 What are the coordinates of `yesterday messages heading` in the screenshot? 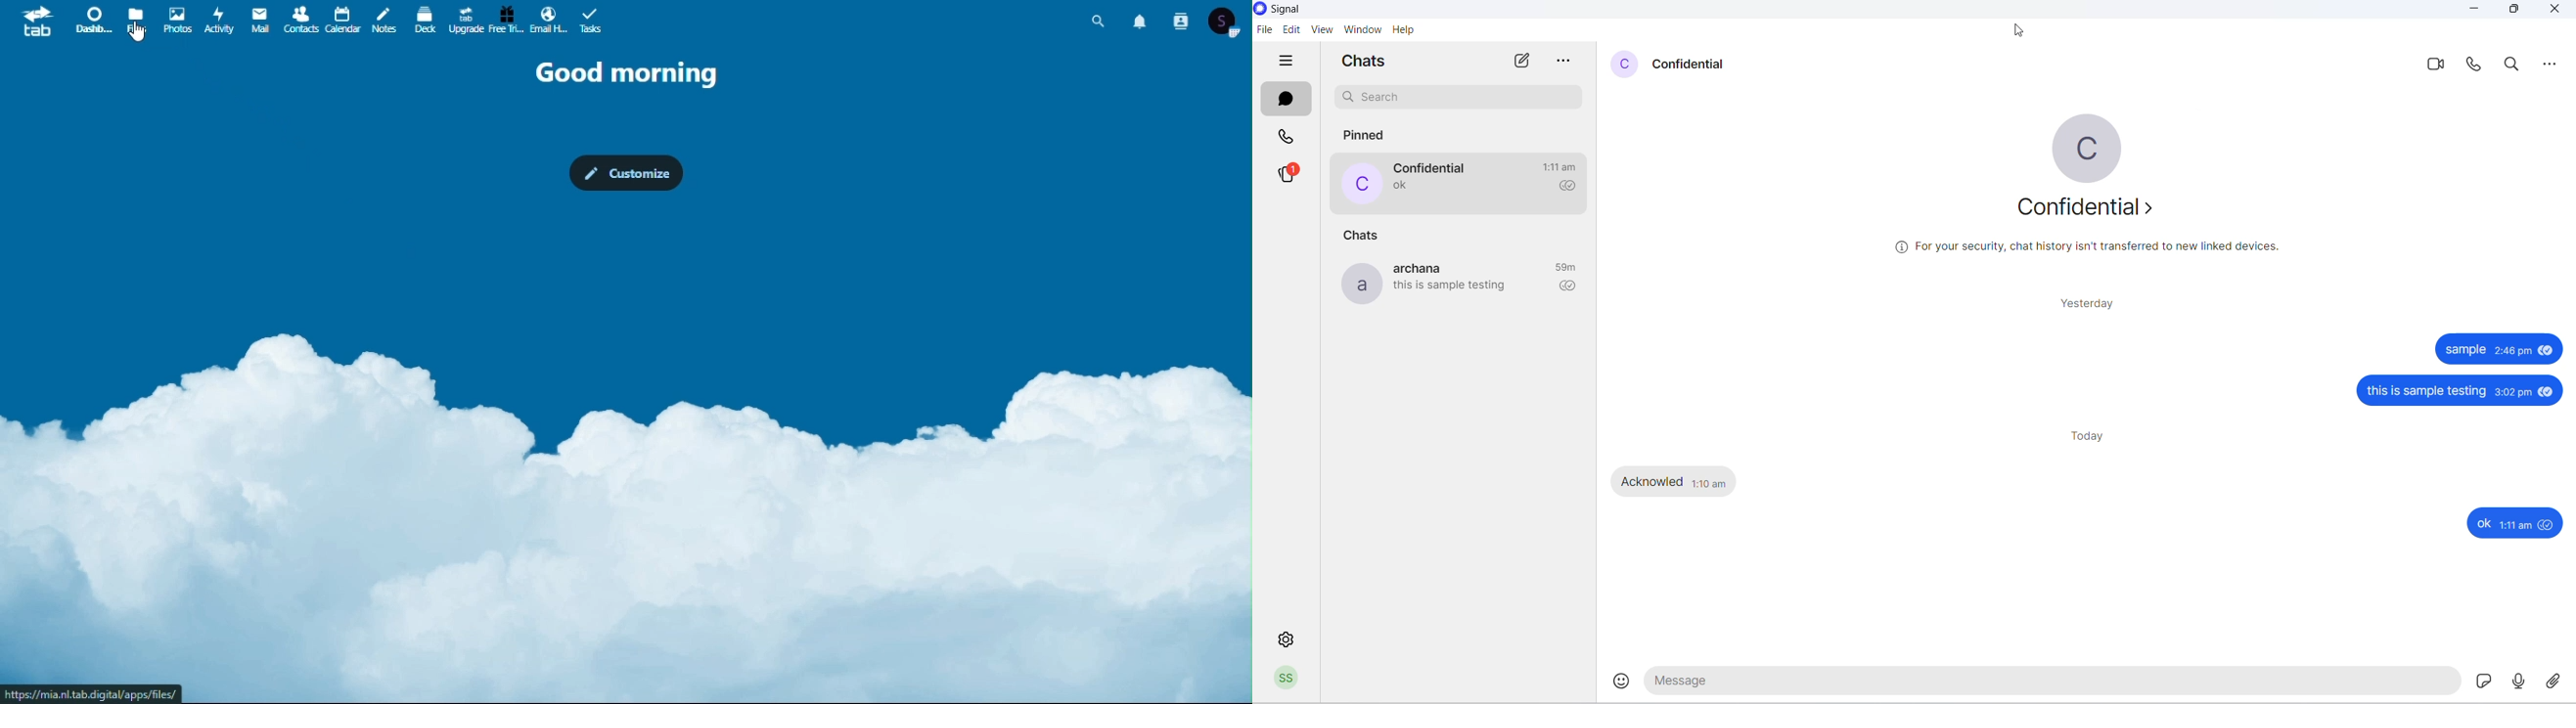 It's located at (2089, 304).